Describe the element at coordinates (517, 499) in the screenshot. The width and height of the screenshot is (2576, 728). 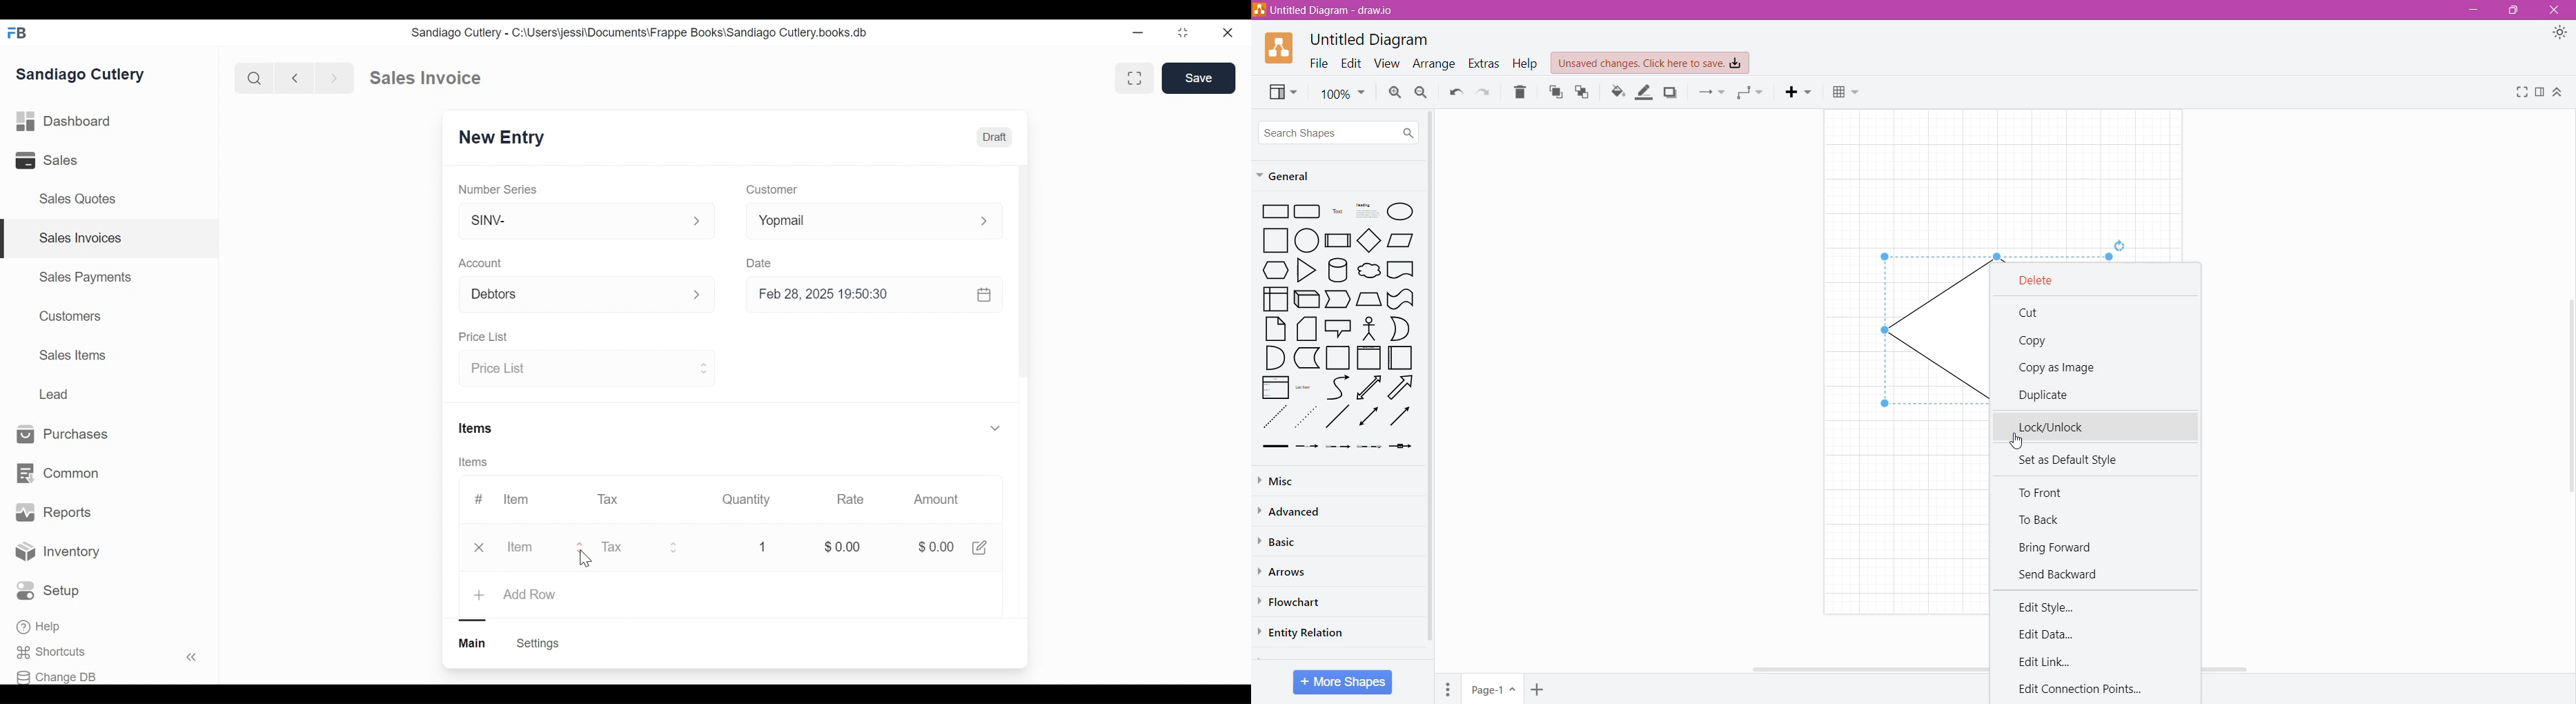
I see `Item` at that location.